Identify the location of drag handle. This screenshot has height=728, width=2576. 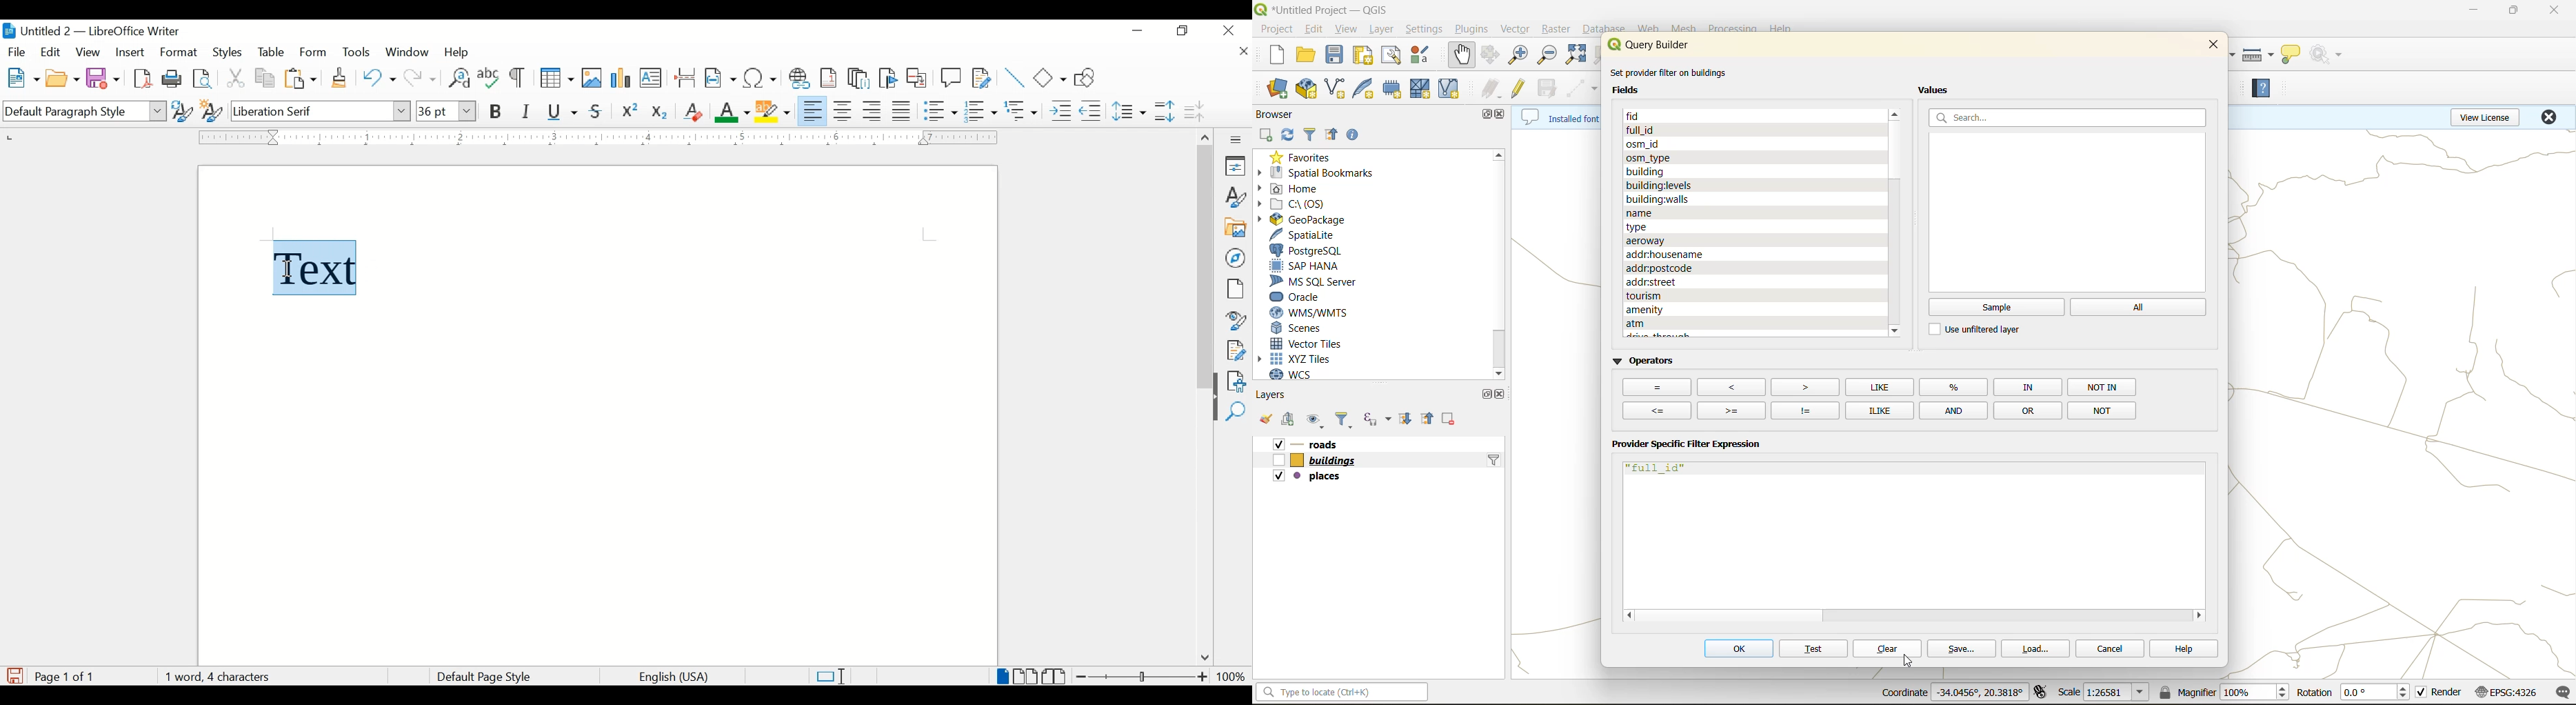
(1210, 409).